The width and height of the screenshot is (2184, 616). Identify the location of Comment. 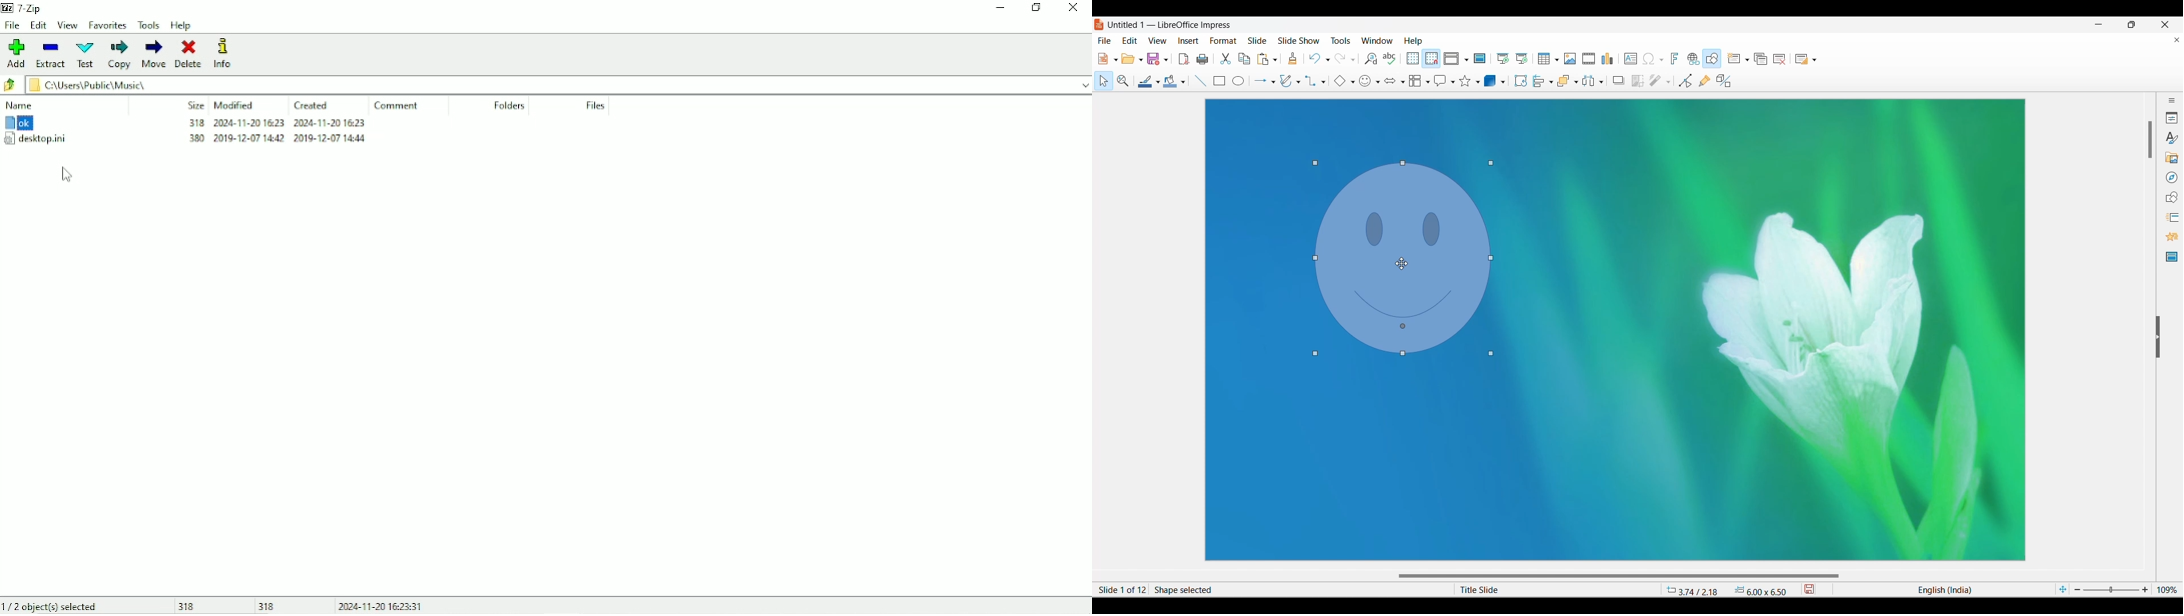
(397, 106).